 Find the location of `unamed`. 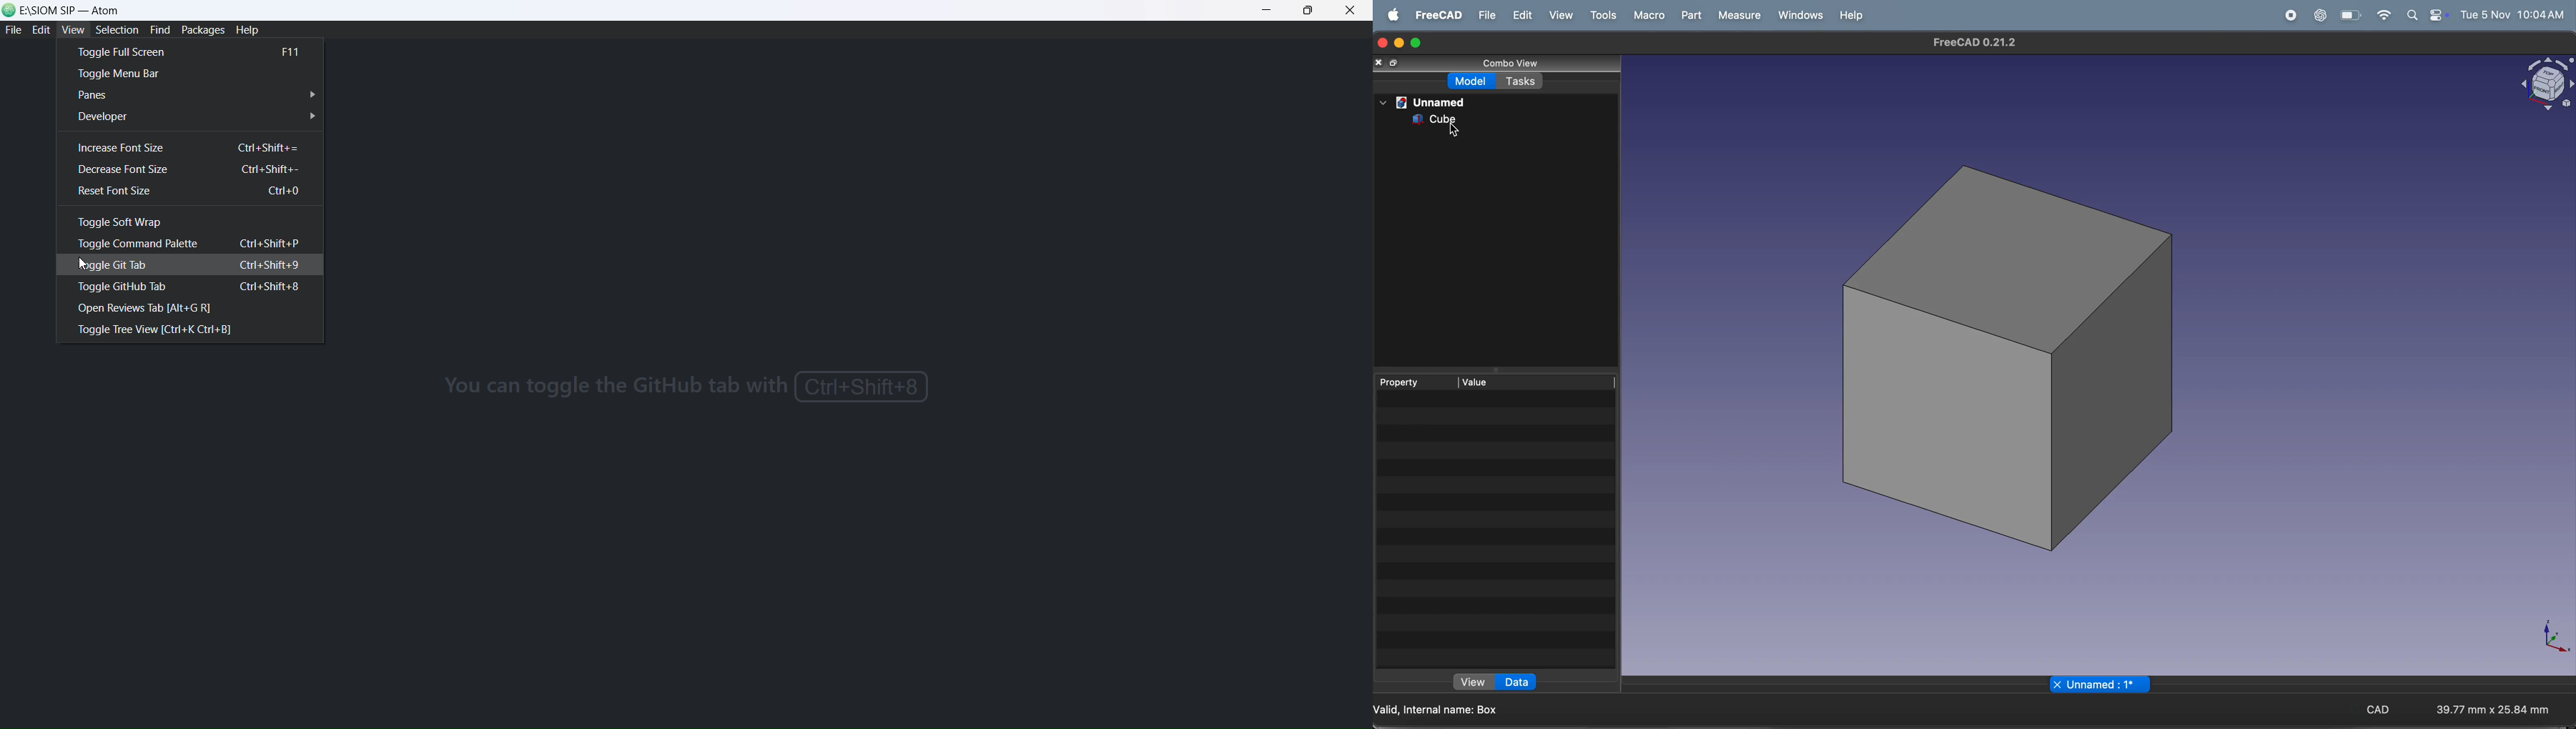

unamed is located at coordinates (2101, 685).